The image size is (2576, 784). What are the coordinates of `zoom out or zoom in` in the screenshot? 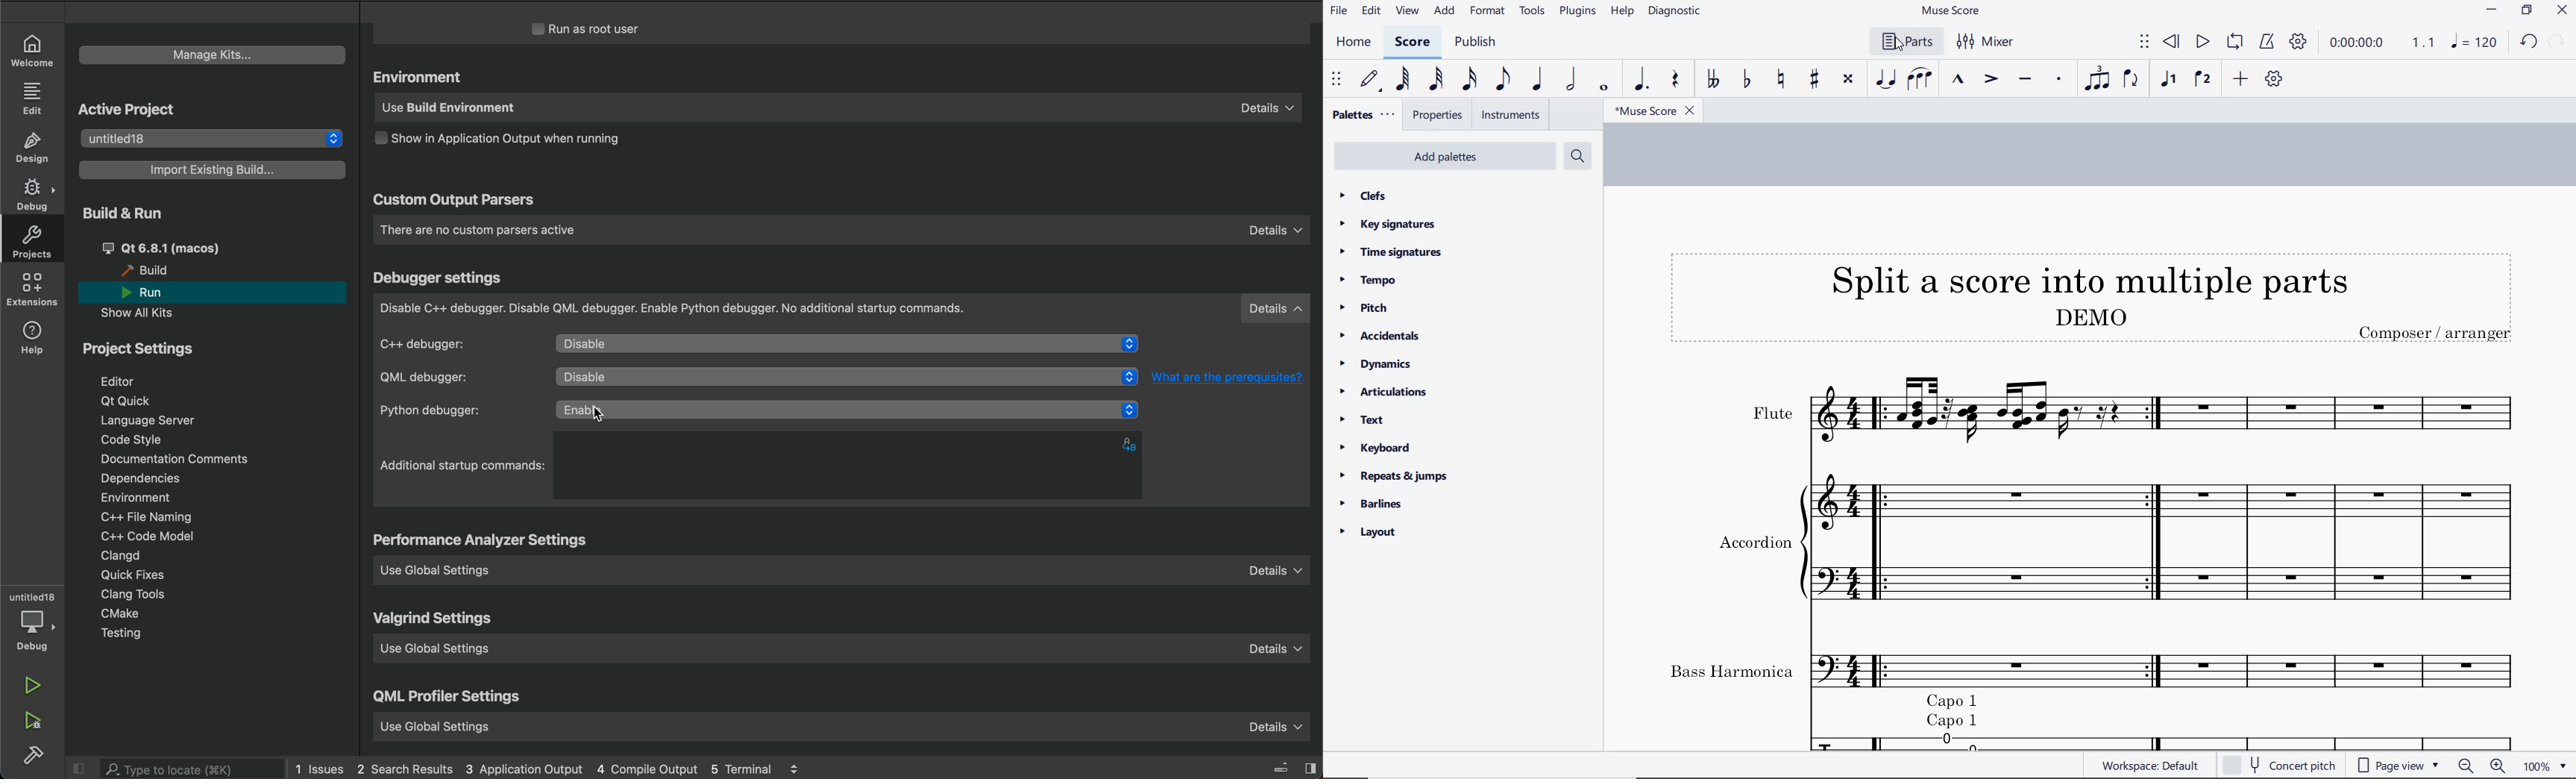 It's located at (2482, 766).